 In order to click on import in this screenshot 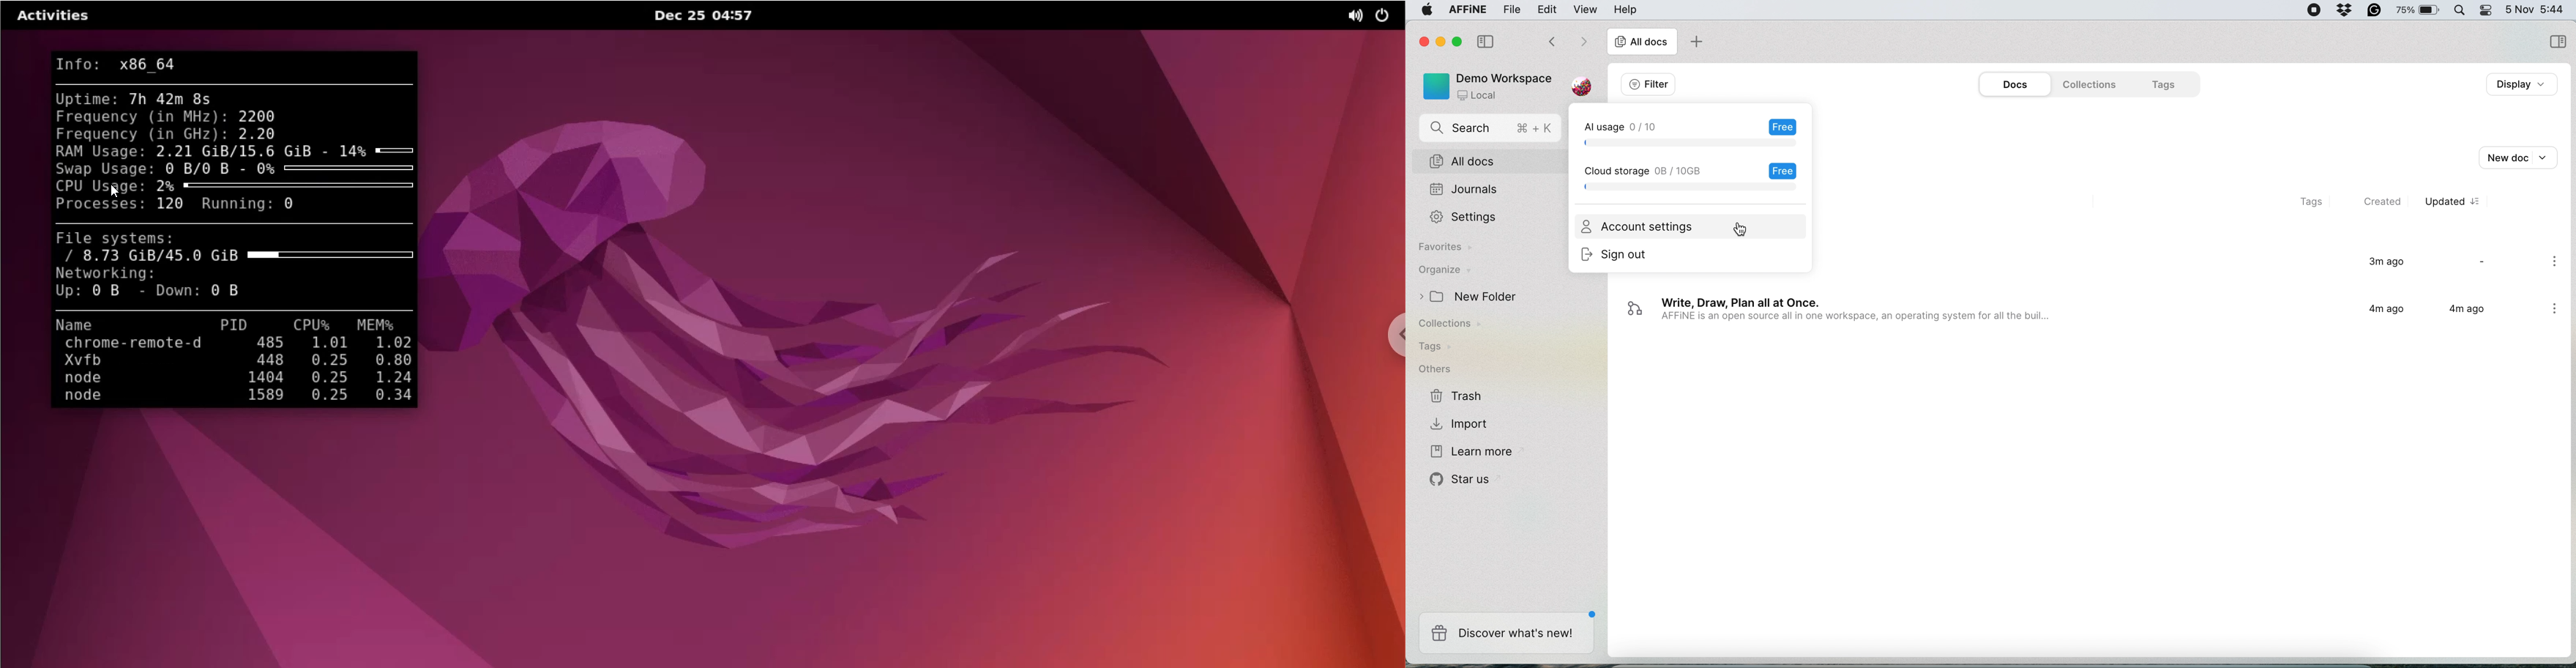, I will do `click(1461, 423)`.